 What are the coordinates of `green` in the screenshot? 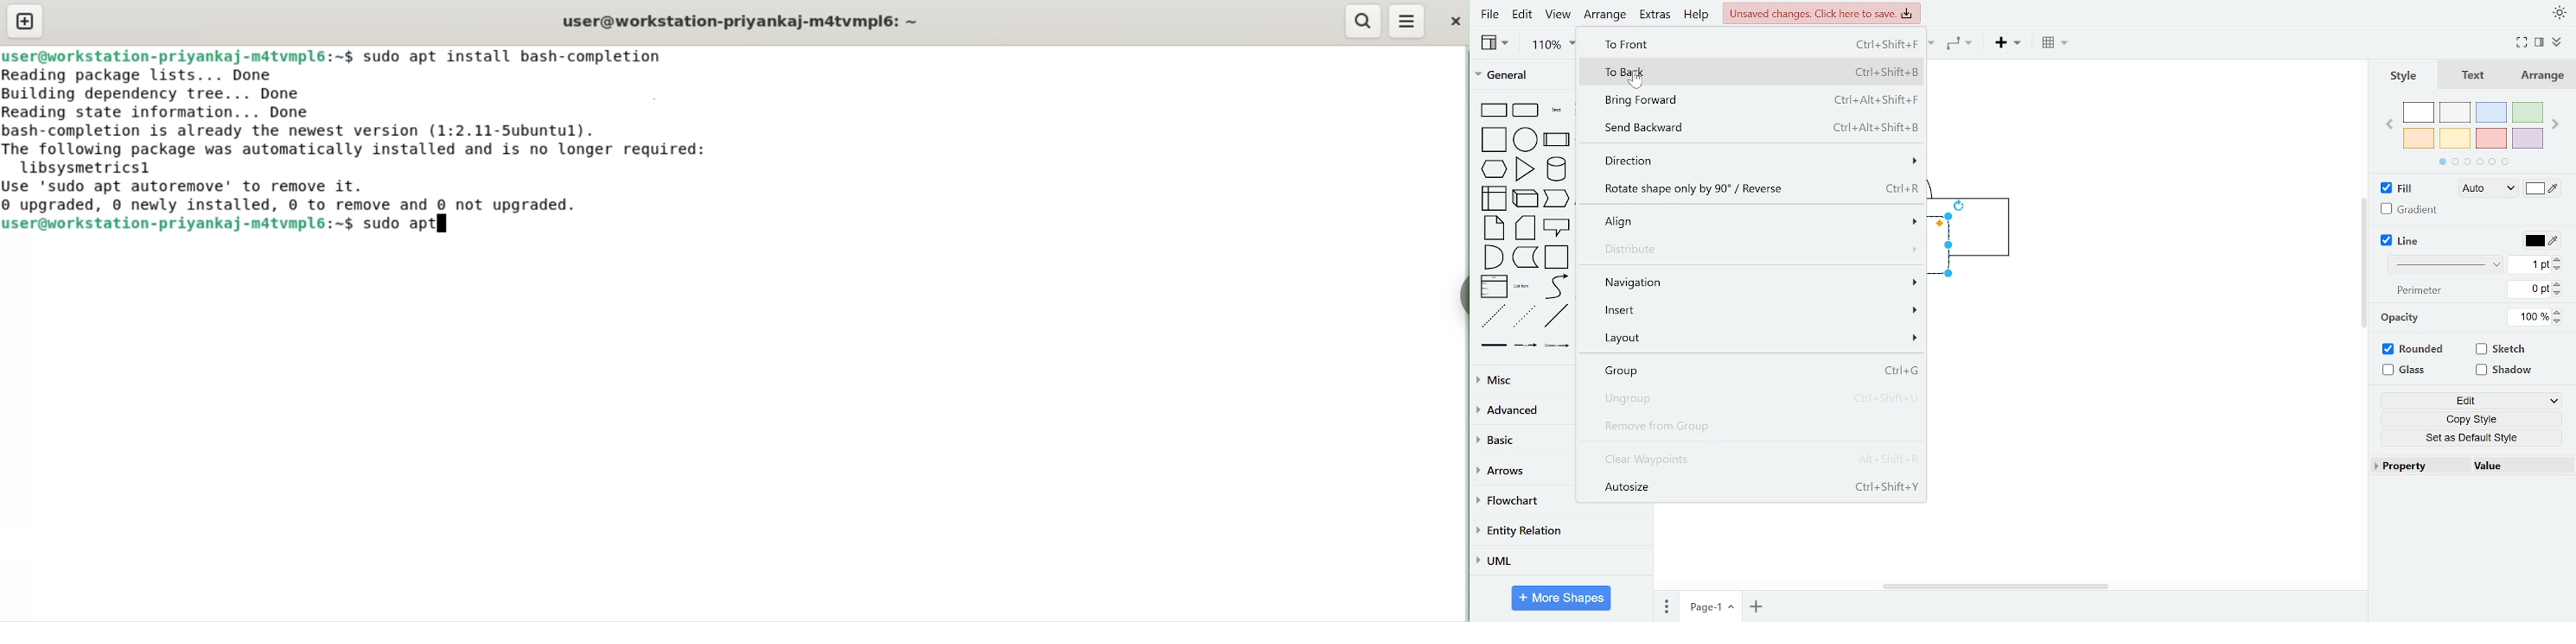 It's located at (2529, 112).